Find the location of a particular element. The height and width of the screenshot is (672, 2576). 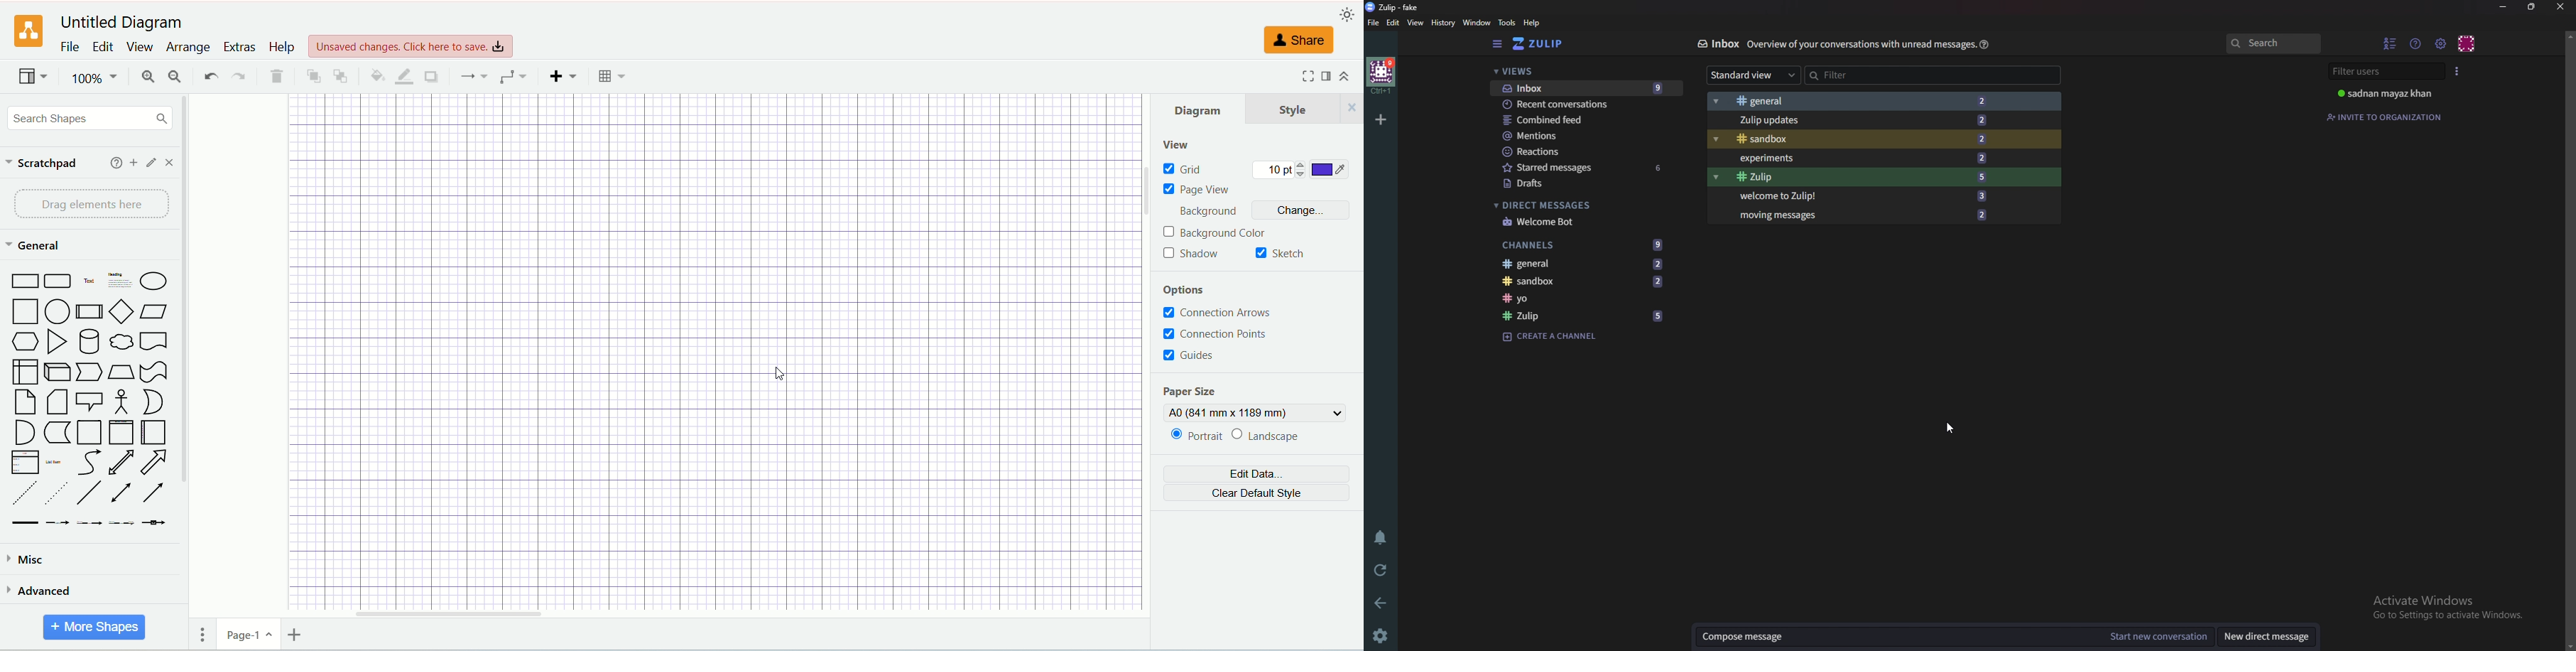

Line is located at coordinates (89, 493).